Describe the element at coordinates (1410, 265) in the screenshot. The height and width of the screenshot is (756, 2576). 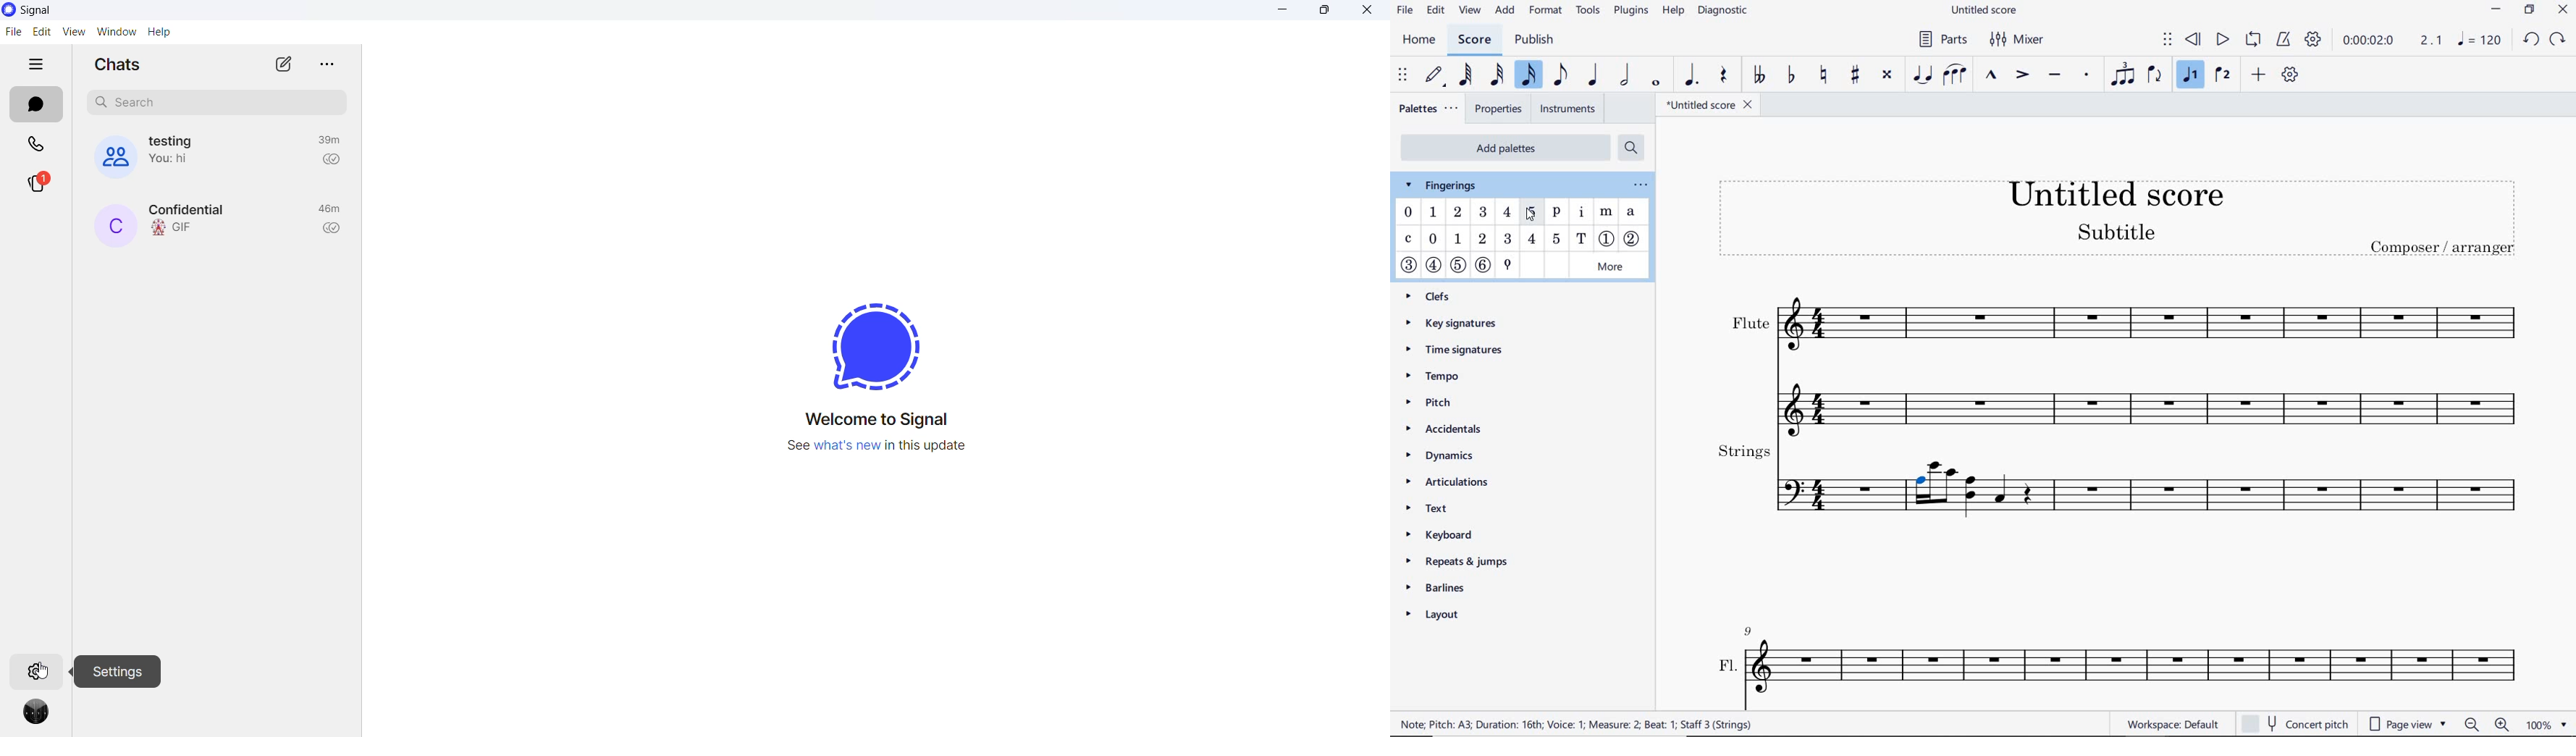
I see `STRING NUMBER 3` at that location.